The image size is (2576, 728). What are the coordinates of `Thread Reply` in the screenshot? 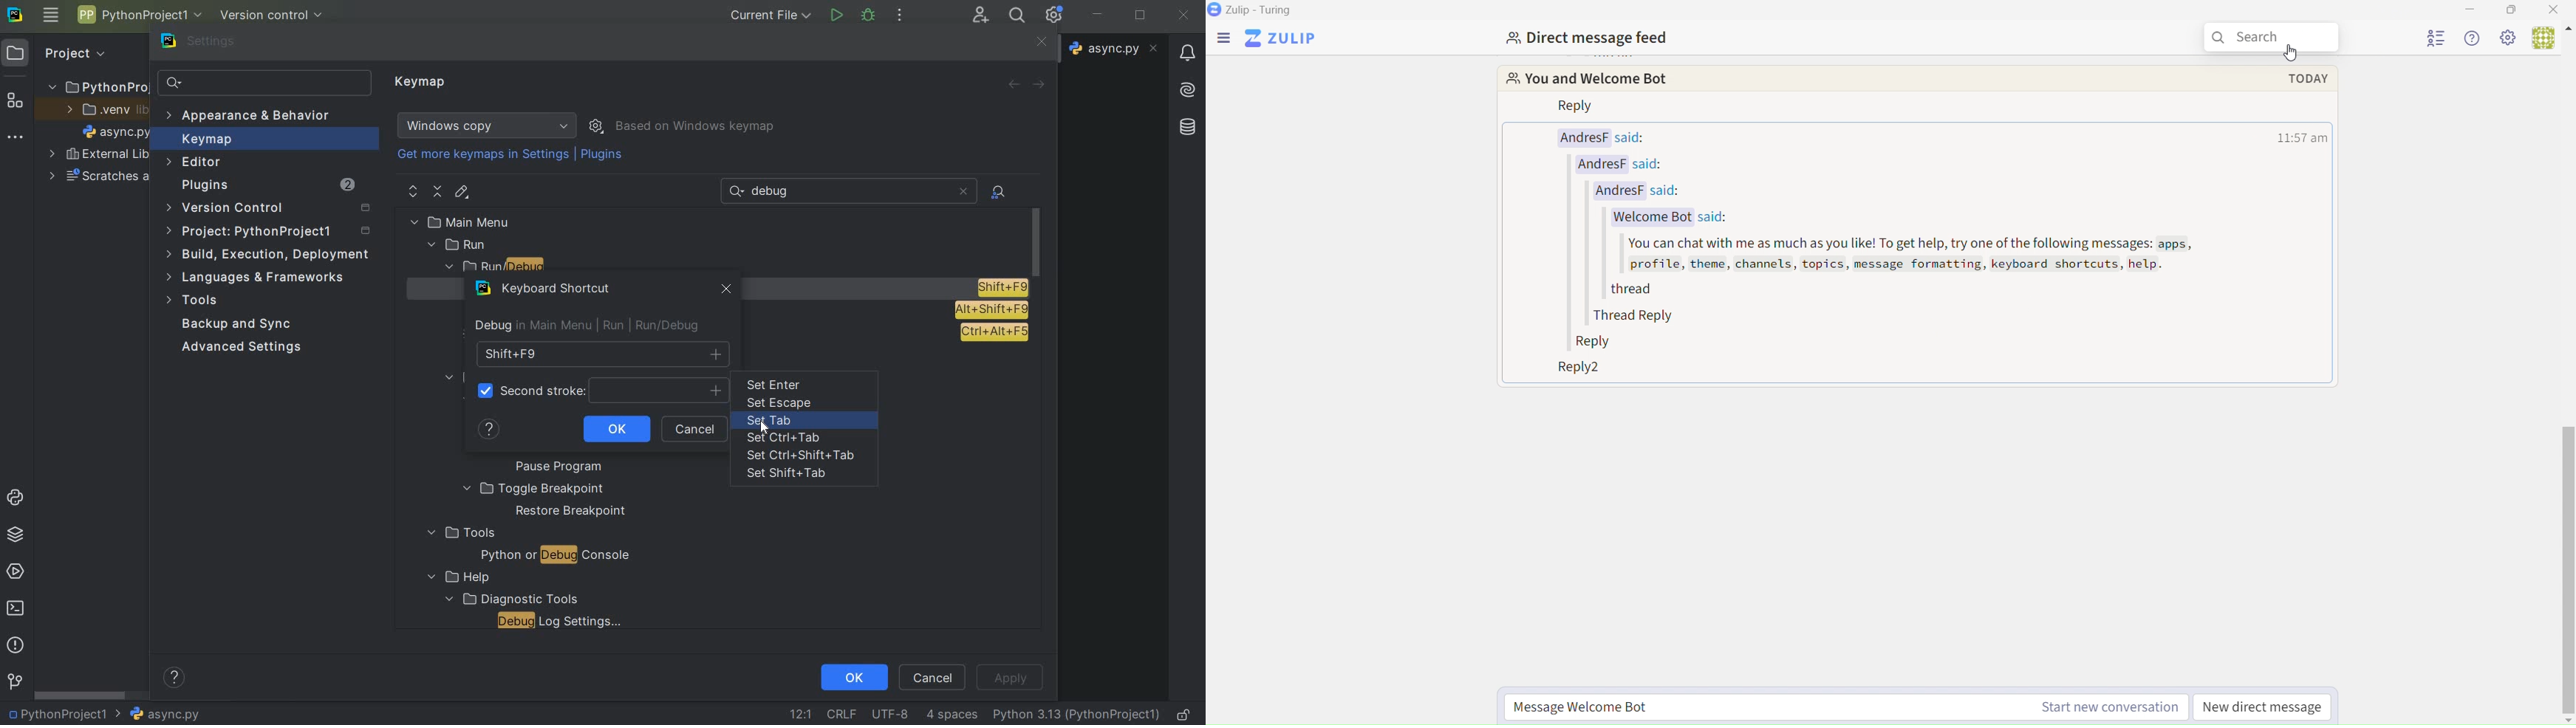 It's located at (1638, 316).